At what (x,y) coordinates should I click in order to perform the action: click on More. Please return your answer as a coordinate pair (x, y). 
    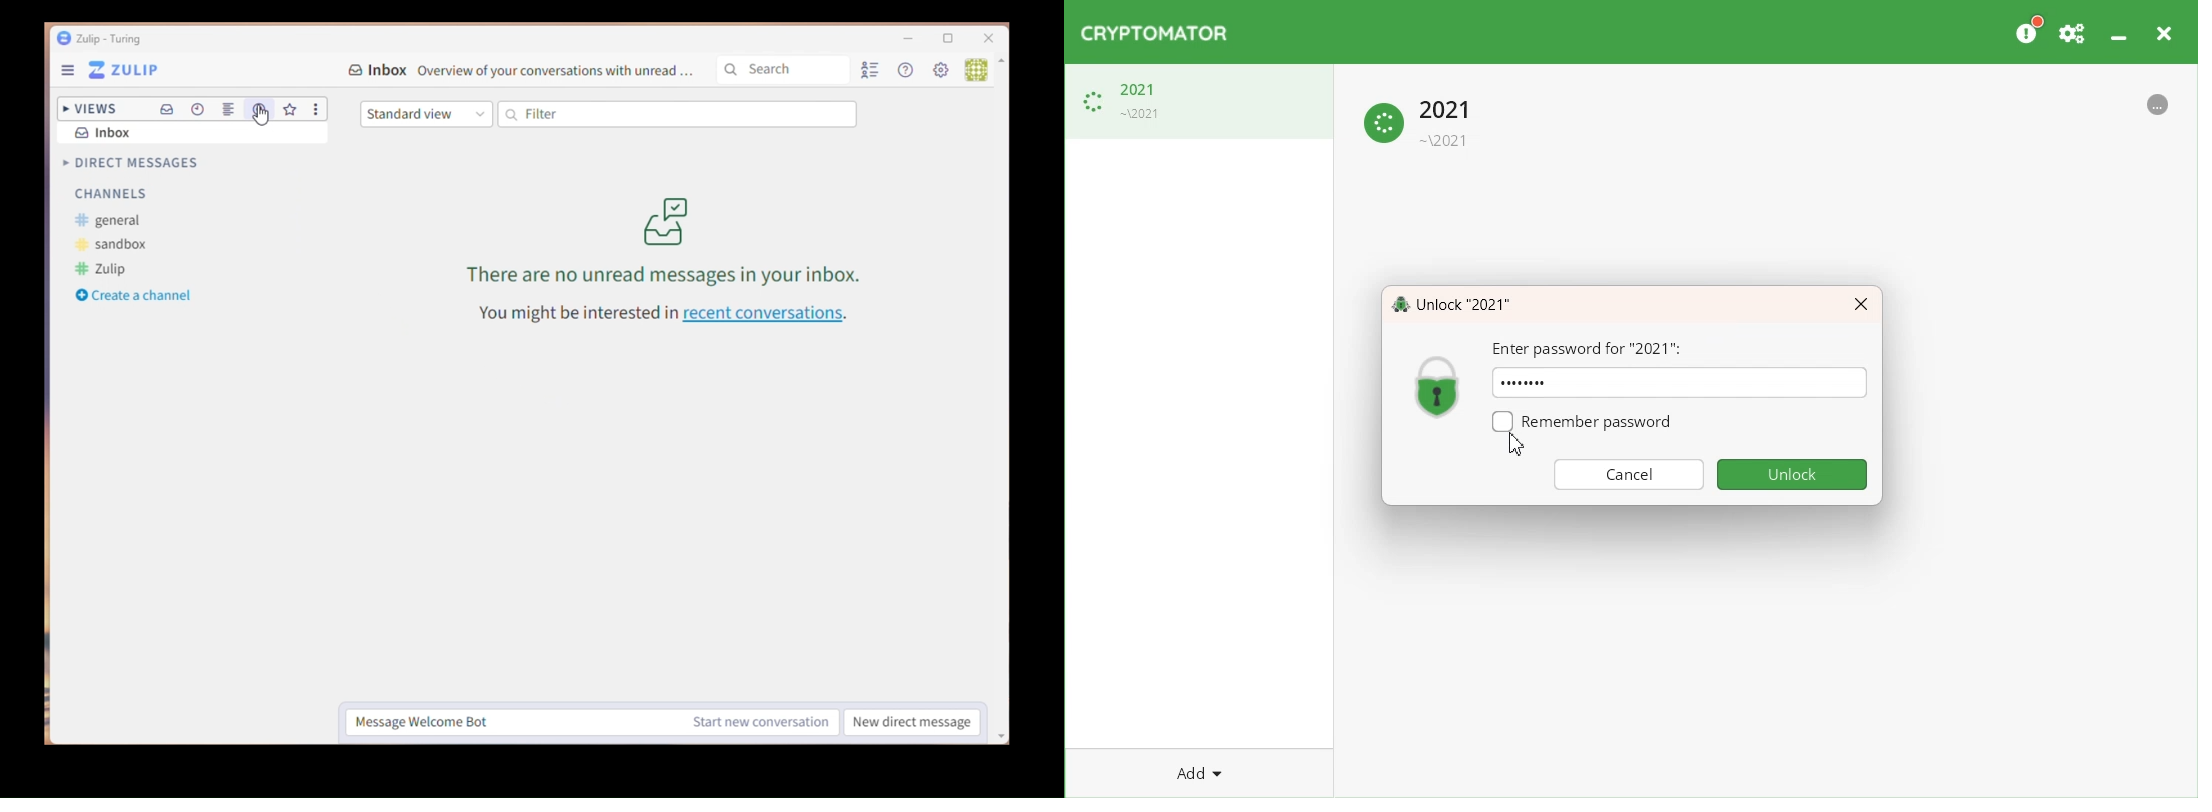
    Looking at the image, I should click on (318, 110).